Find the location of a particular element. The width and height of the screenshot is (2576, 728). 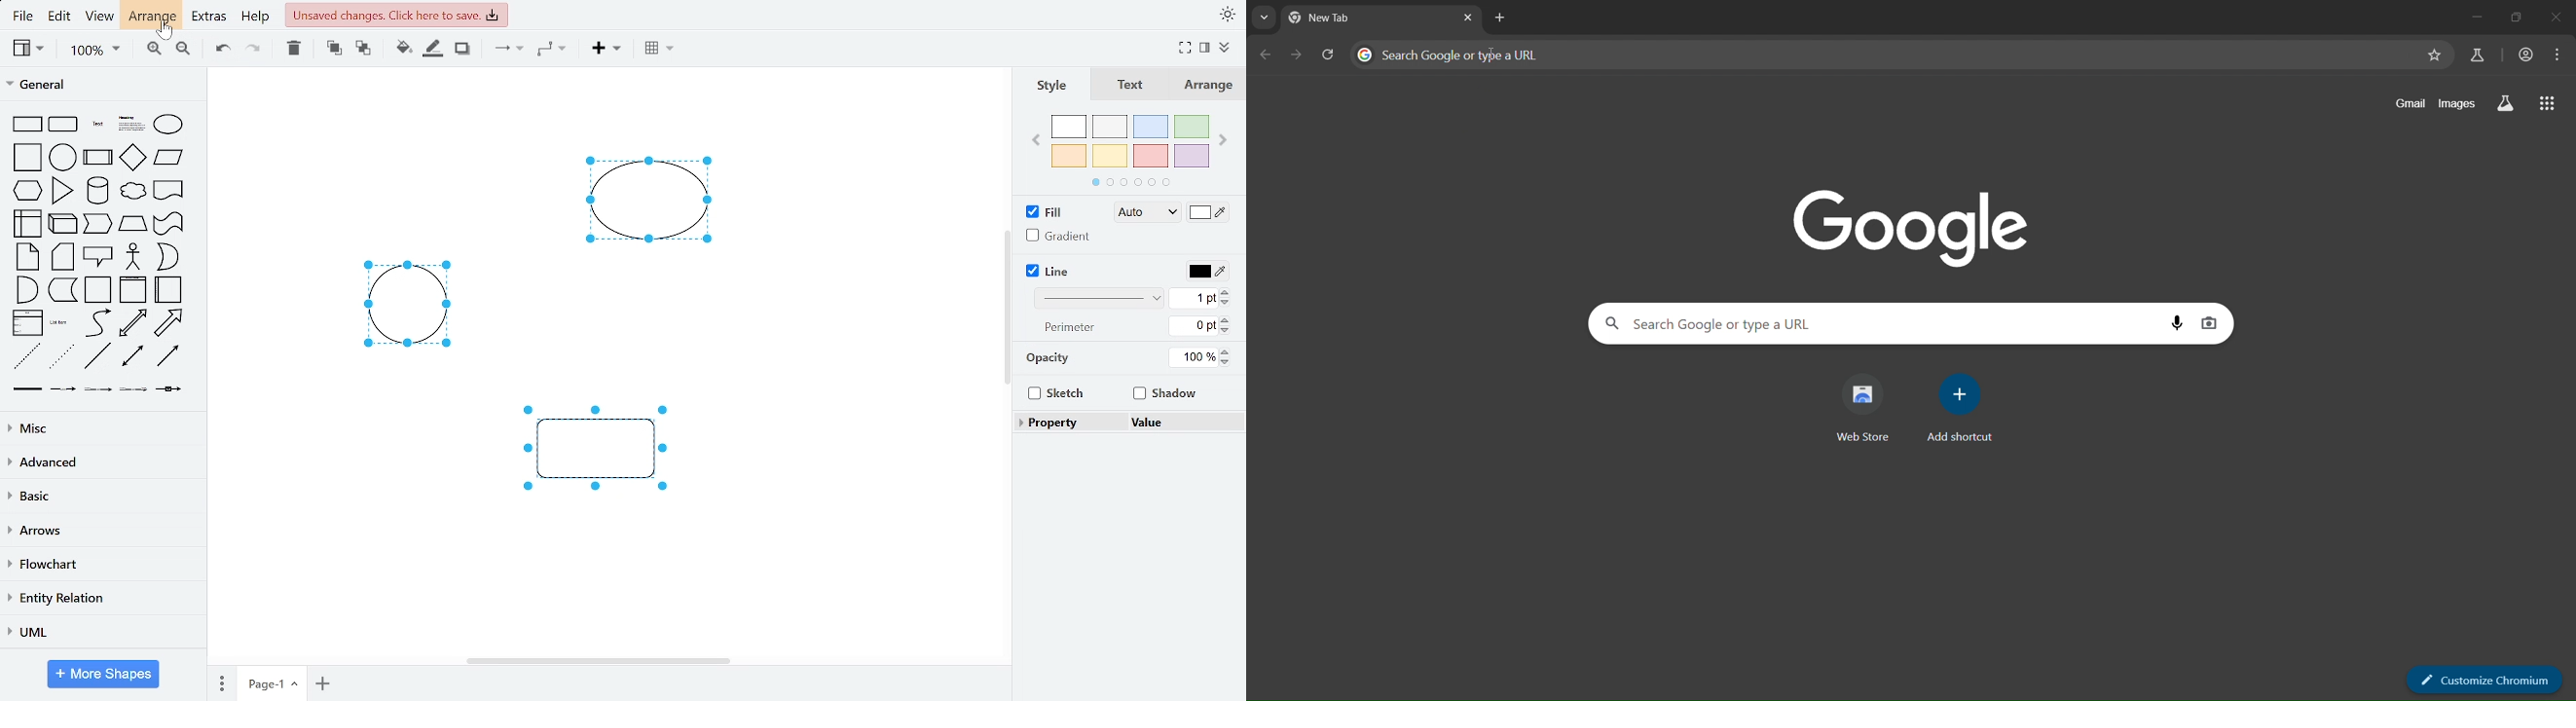

triangle is located at coordinates (62, 191).